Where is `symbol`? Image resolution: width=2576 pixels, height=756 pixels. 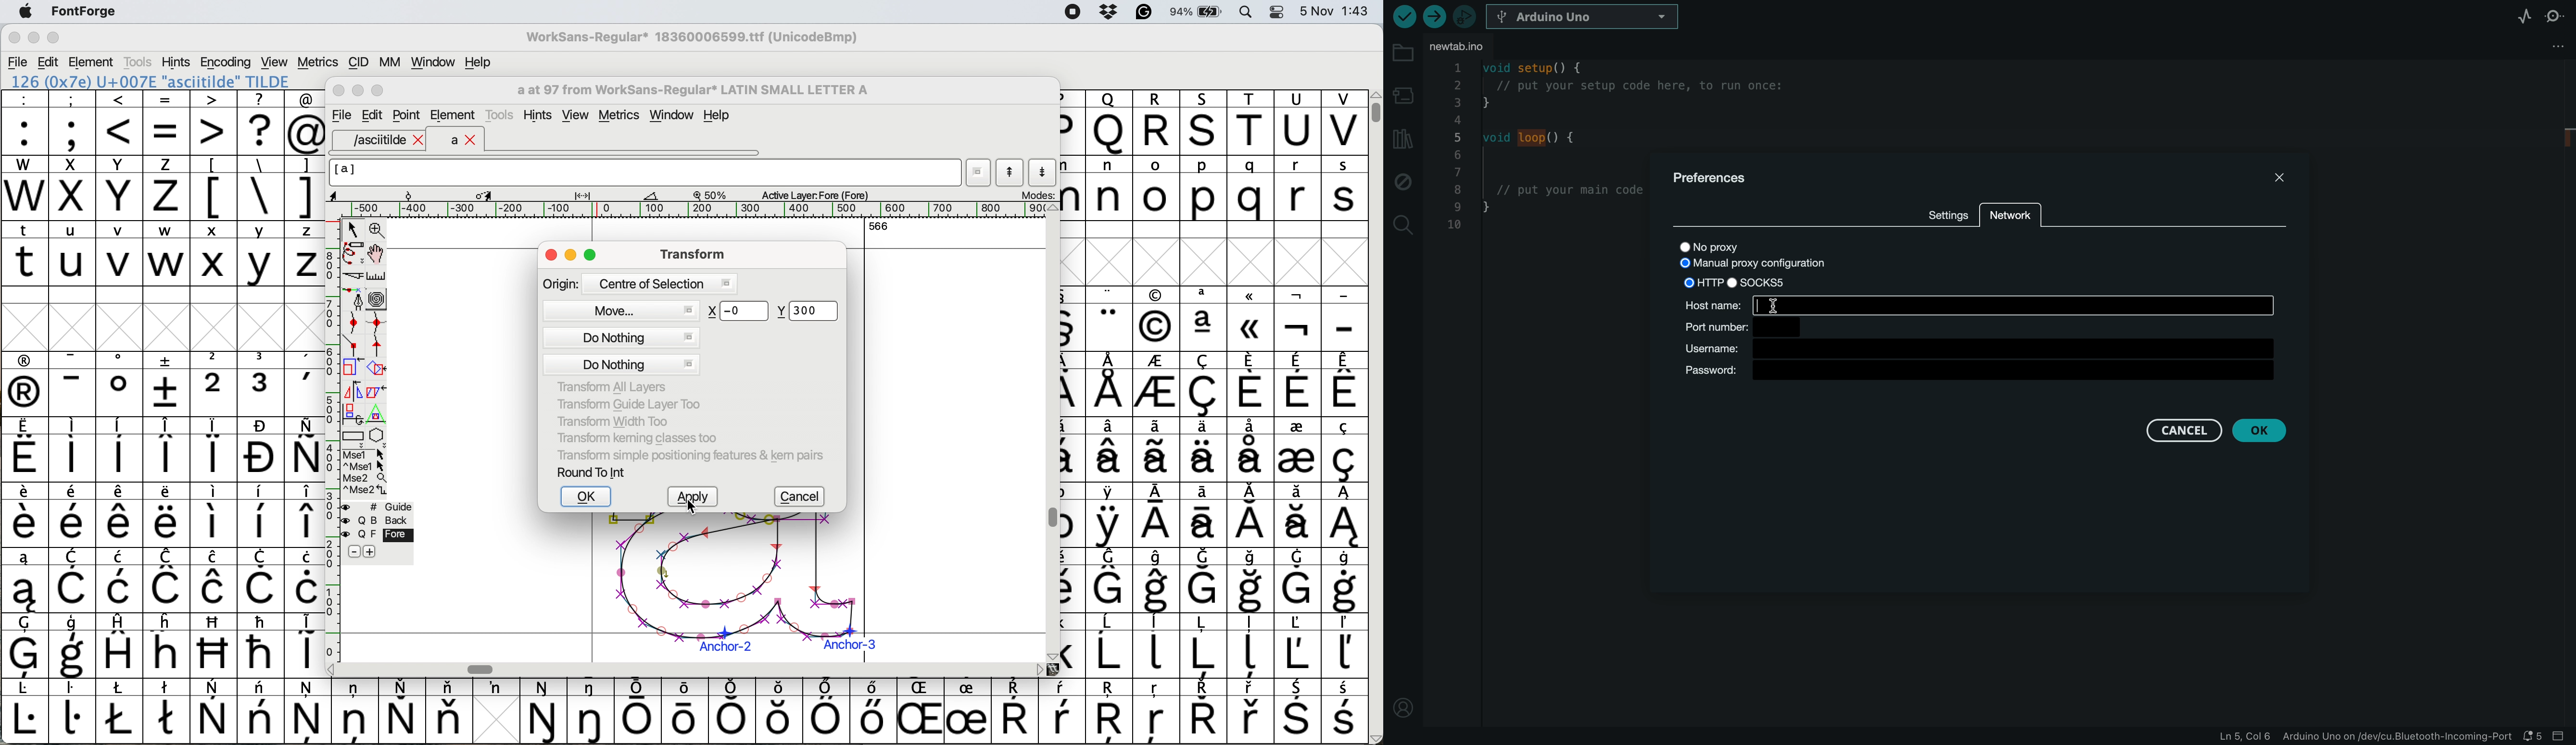
symbol is located at coordinates (25, 646).